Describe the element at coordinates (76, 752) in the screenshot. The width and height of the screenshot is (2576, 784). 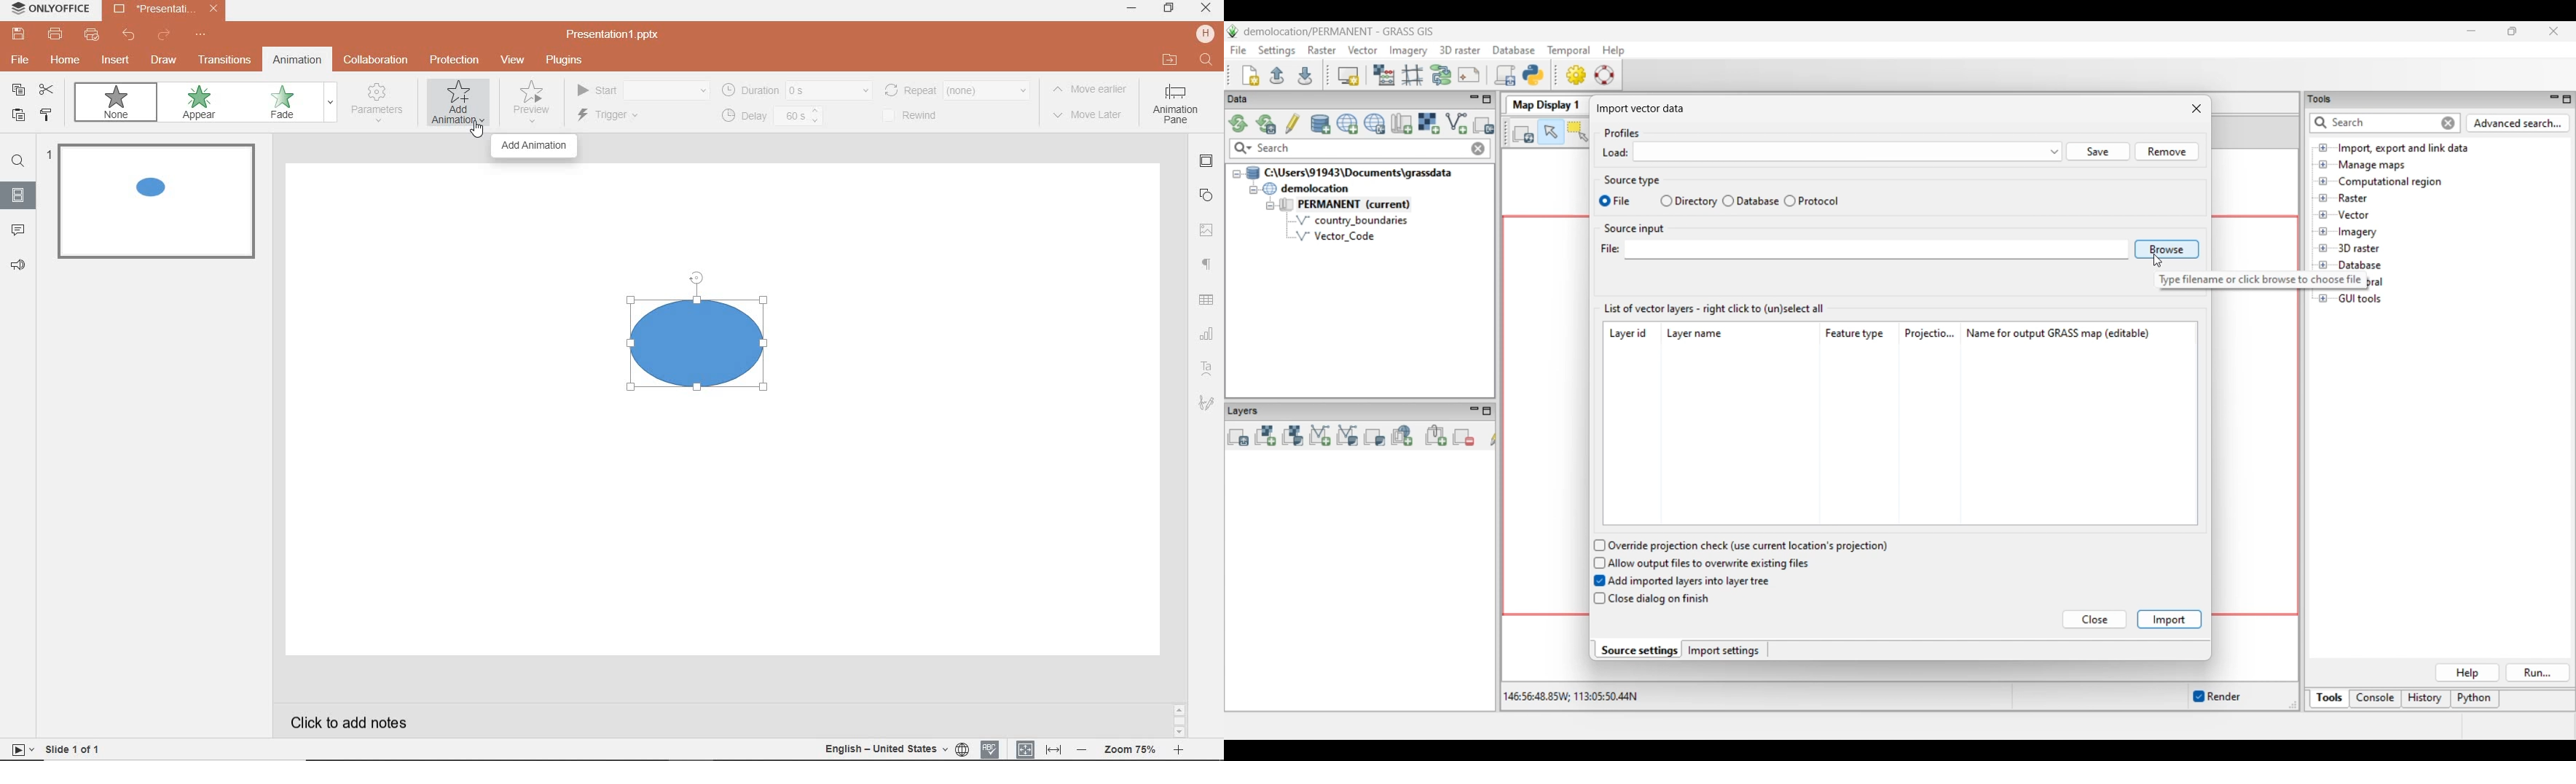
I see `slide 1 of 1` at that location.